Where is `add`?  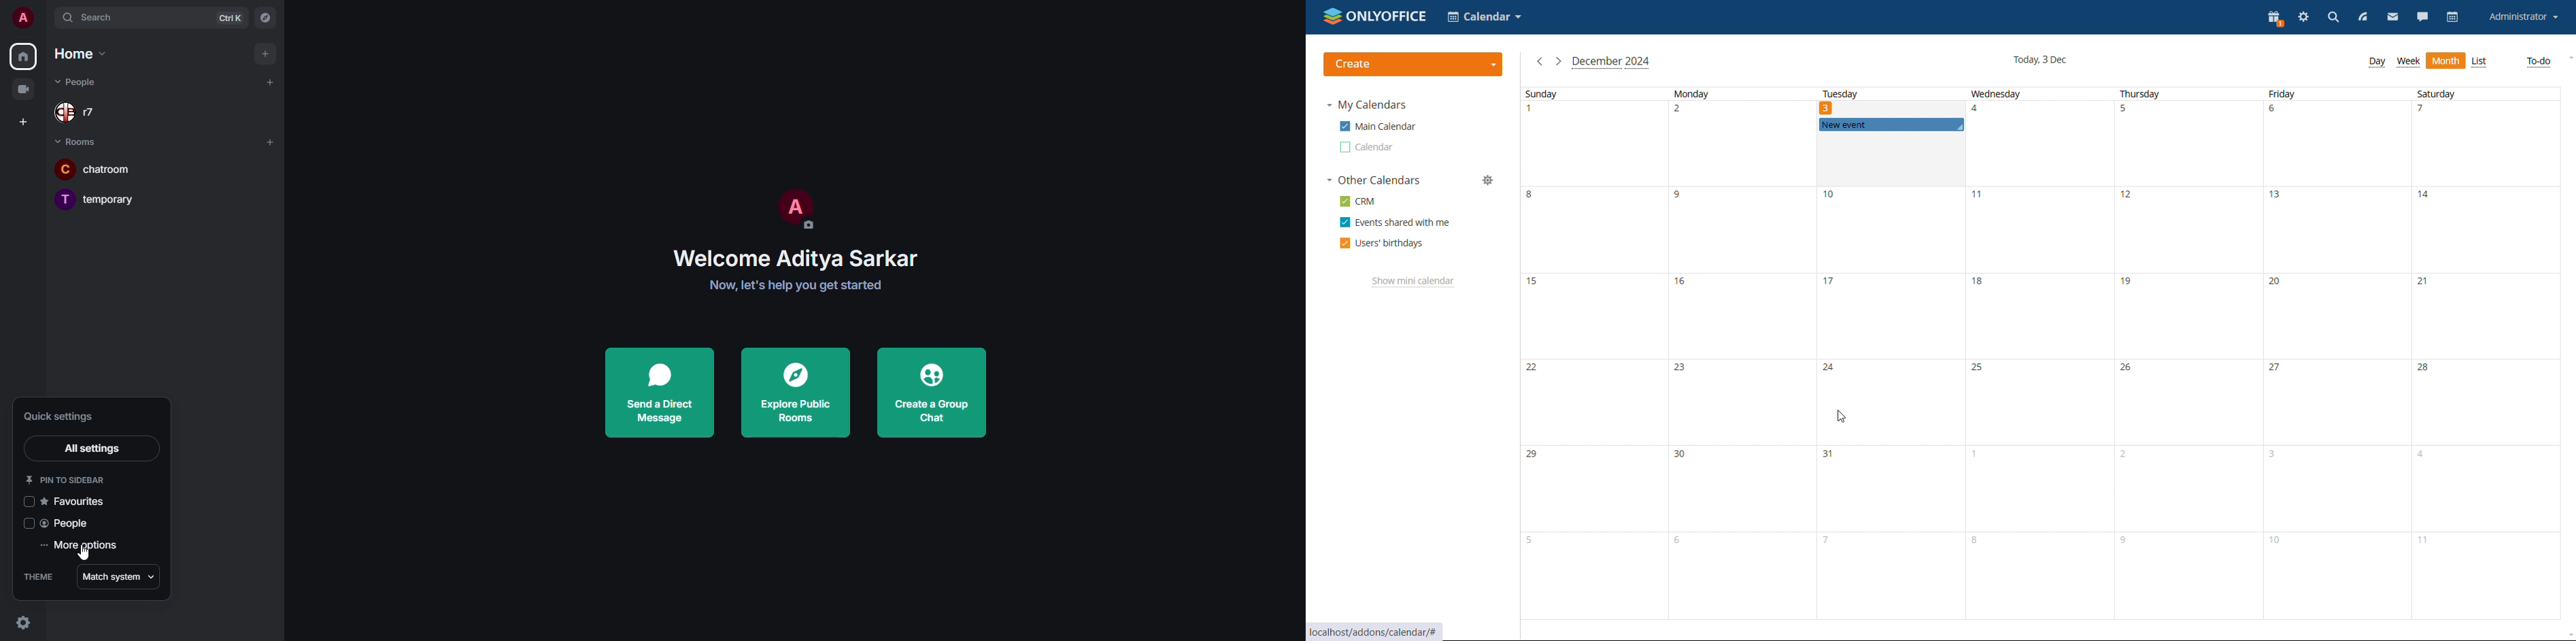 add is located at coordinates (268, 83).